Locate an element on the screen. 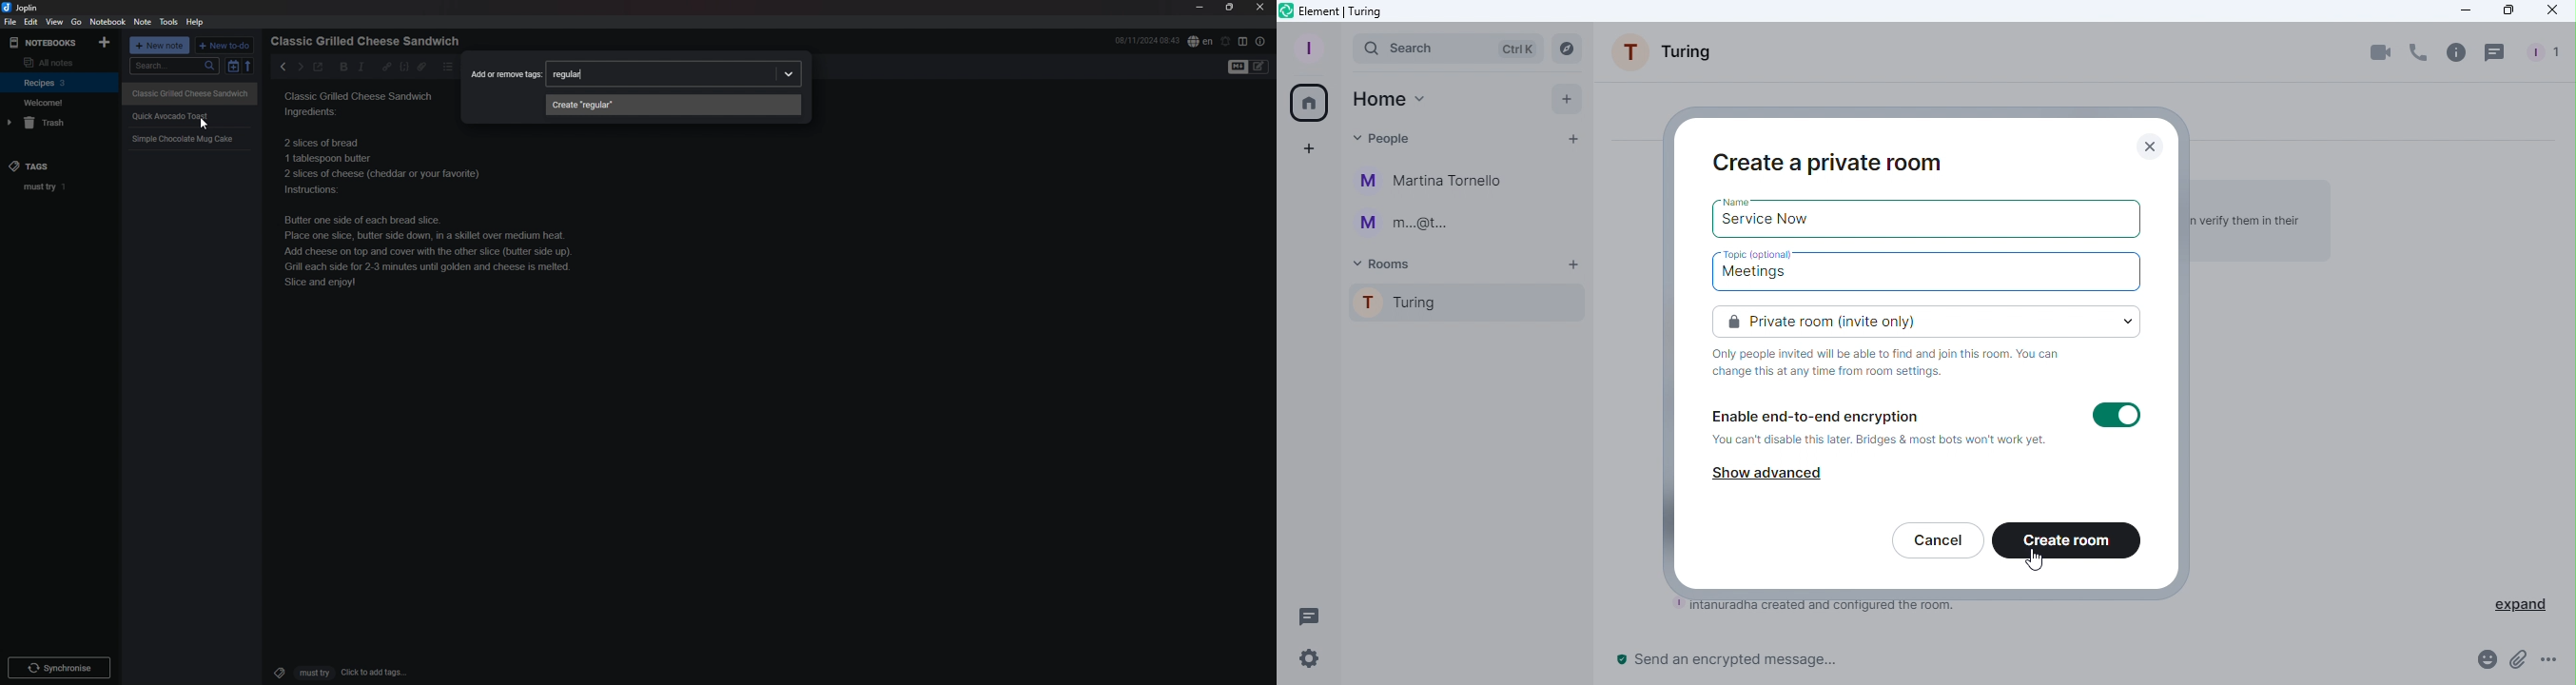  Home is located at coordinates (1306, 100).